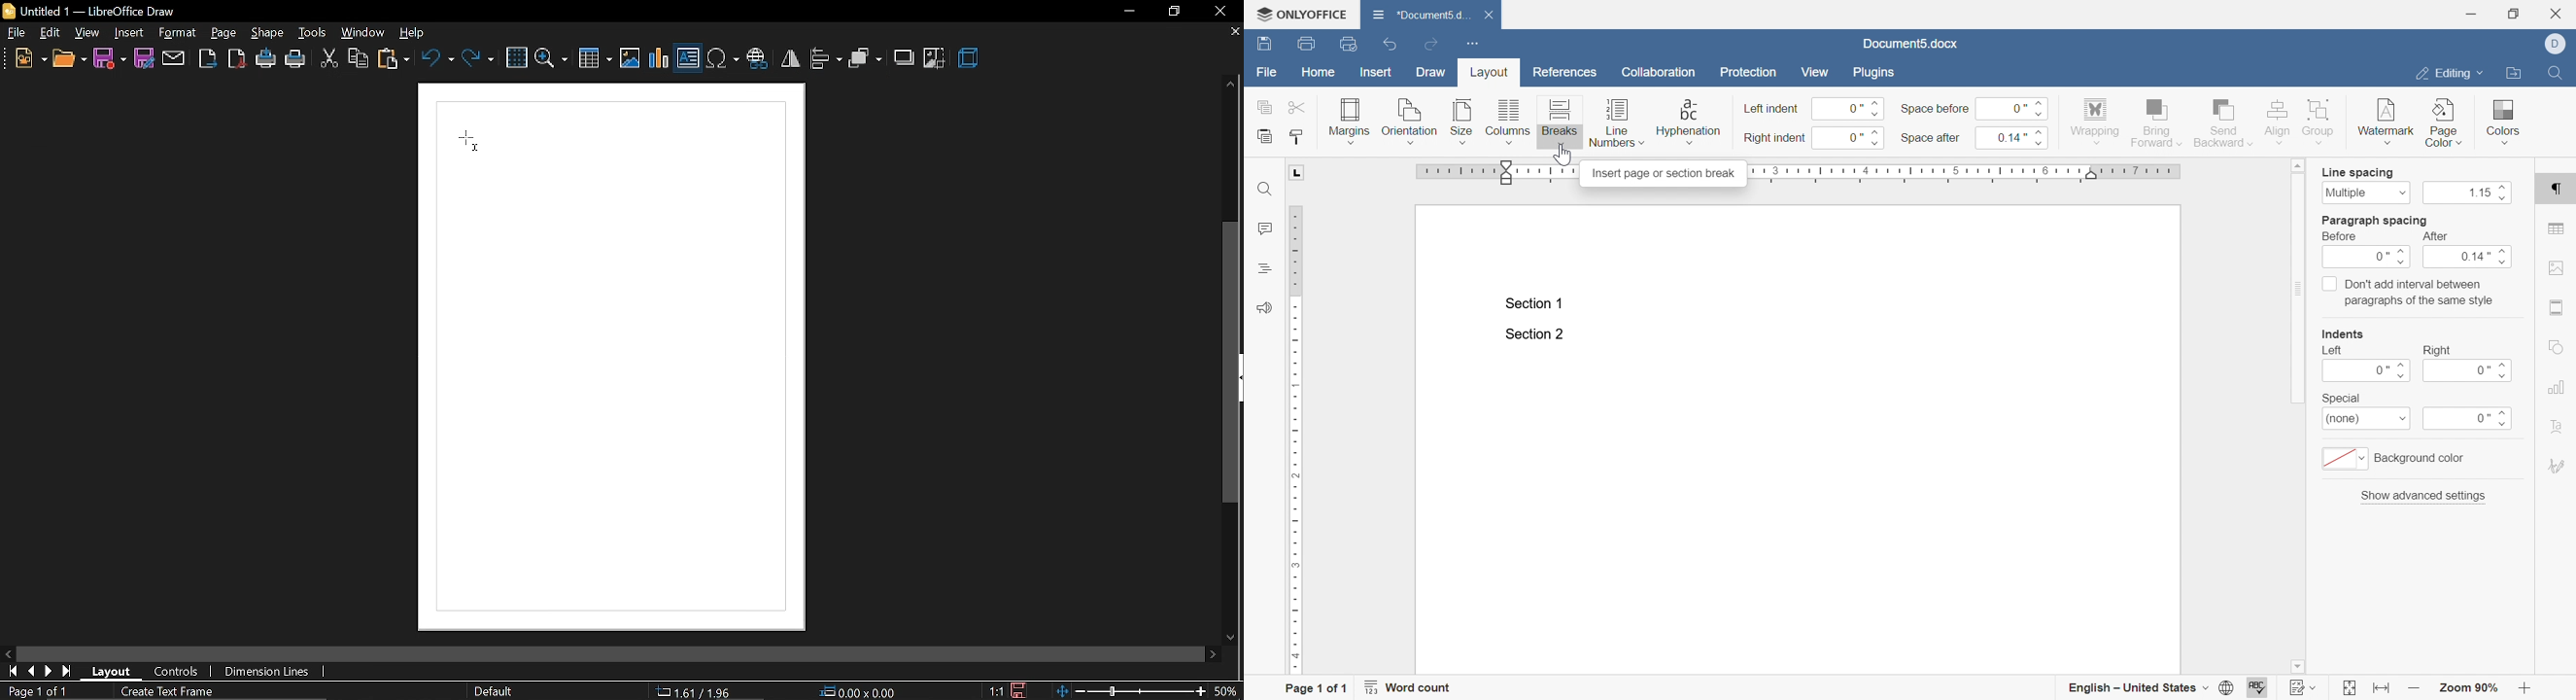 This screenshot has width=2576, height=700. Describe the element at coordinates (2345, 334) in the screenshot. I see `indents` at that location.